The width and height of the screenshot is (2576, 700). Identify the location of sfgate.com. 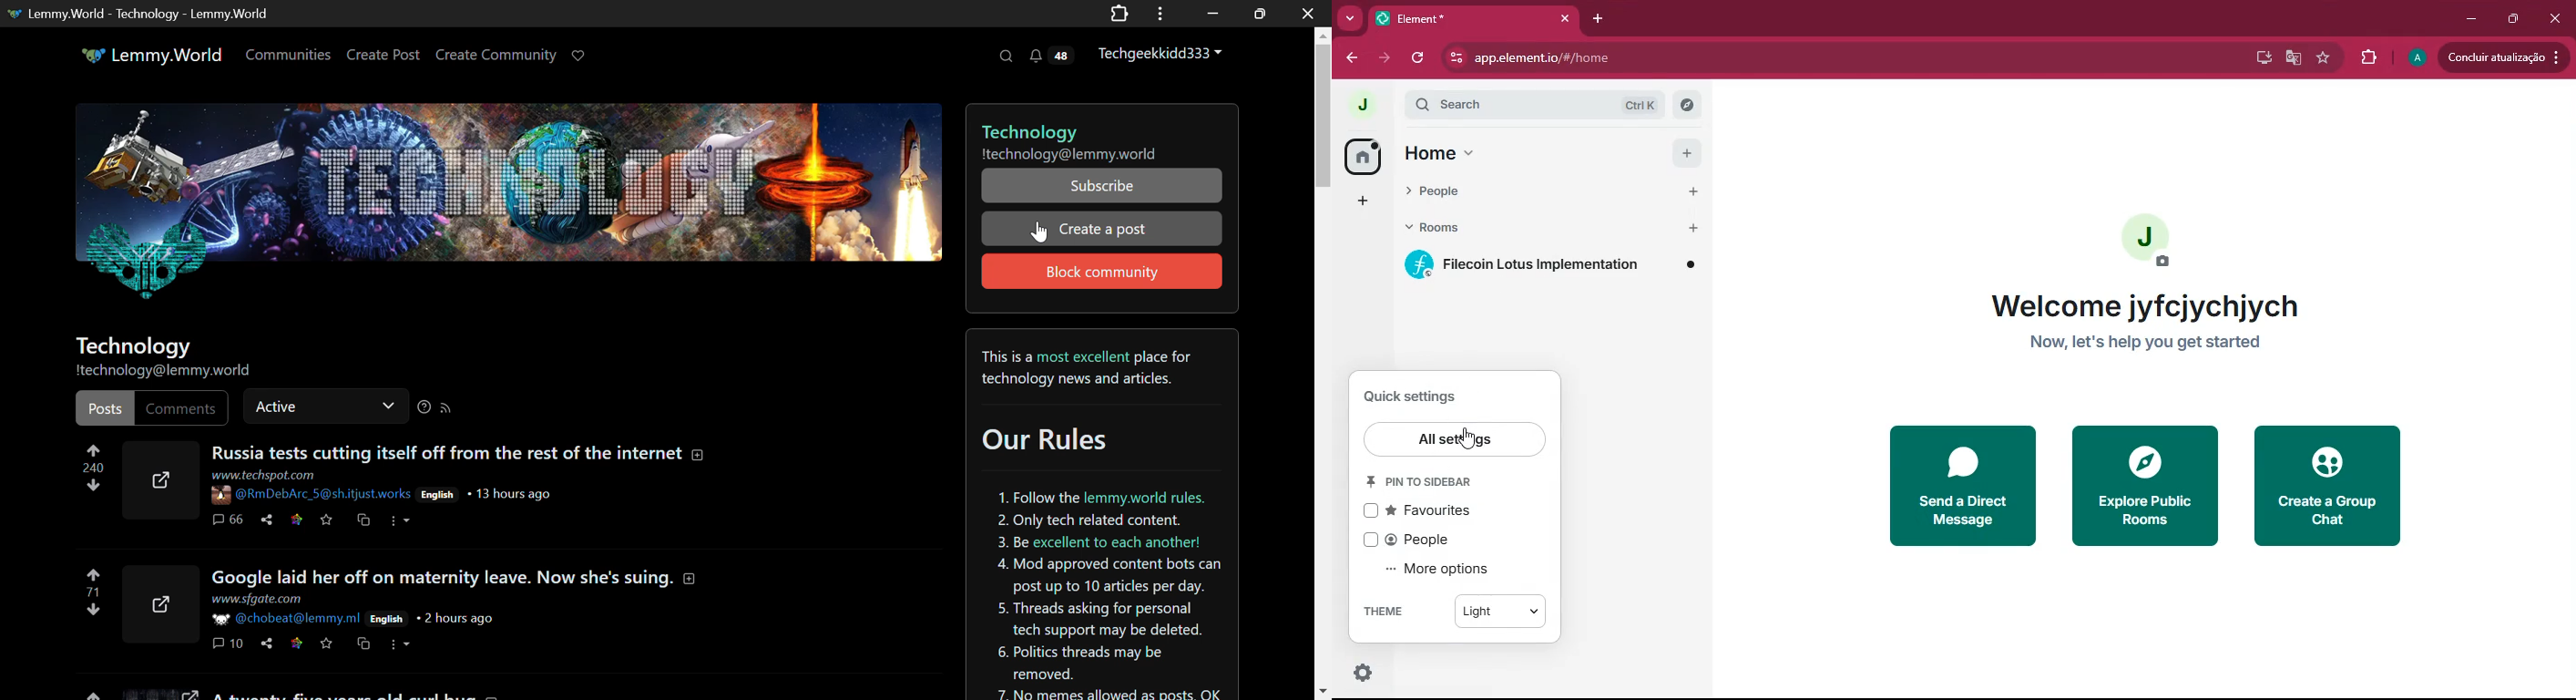
(257, 599).